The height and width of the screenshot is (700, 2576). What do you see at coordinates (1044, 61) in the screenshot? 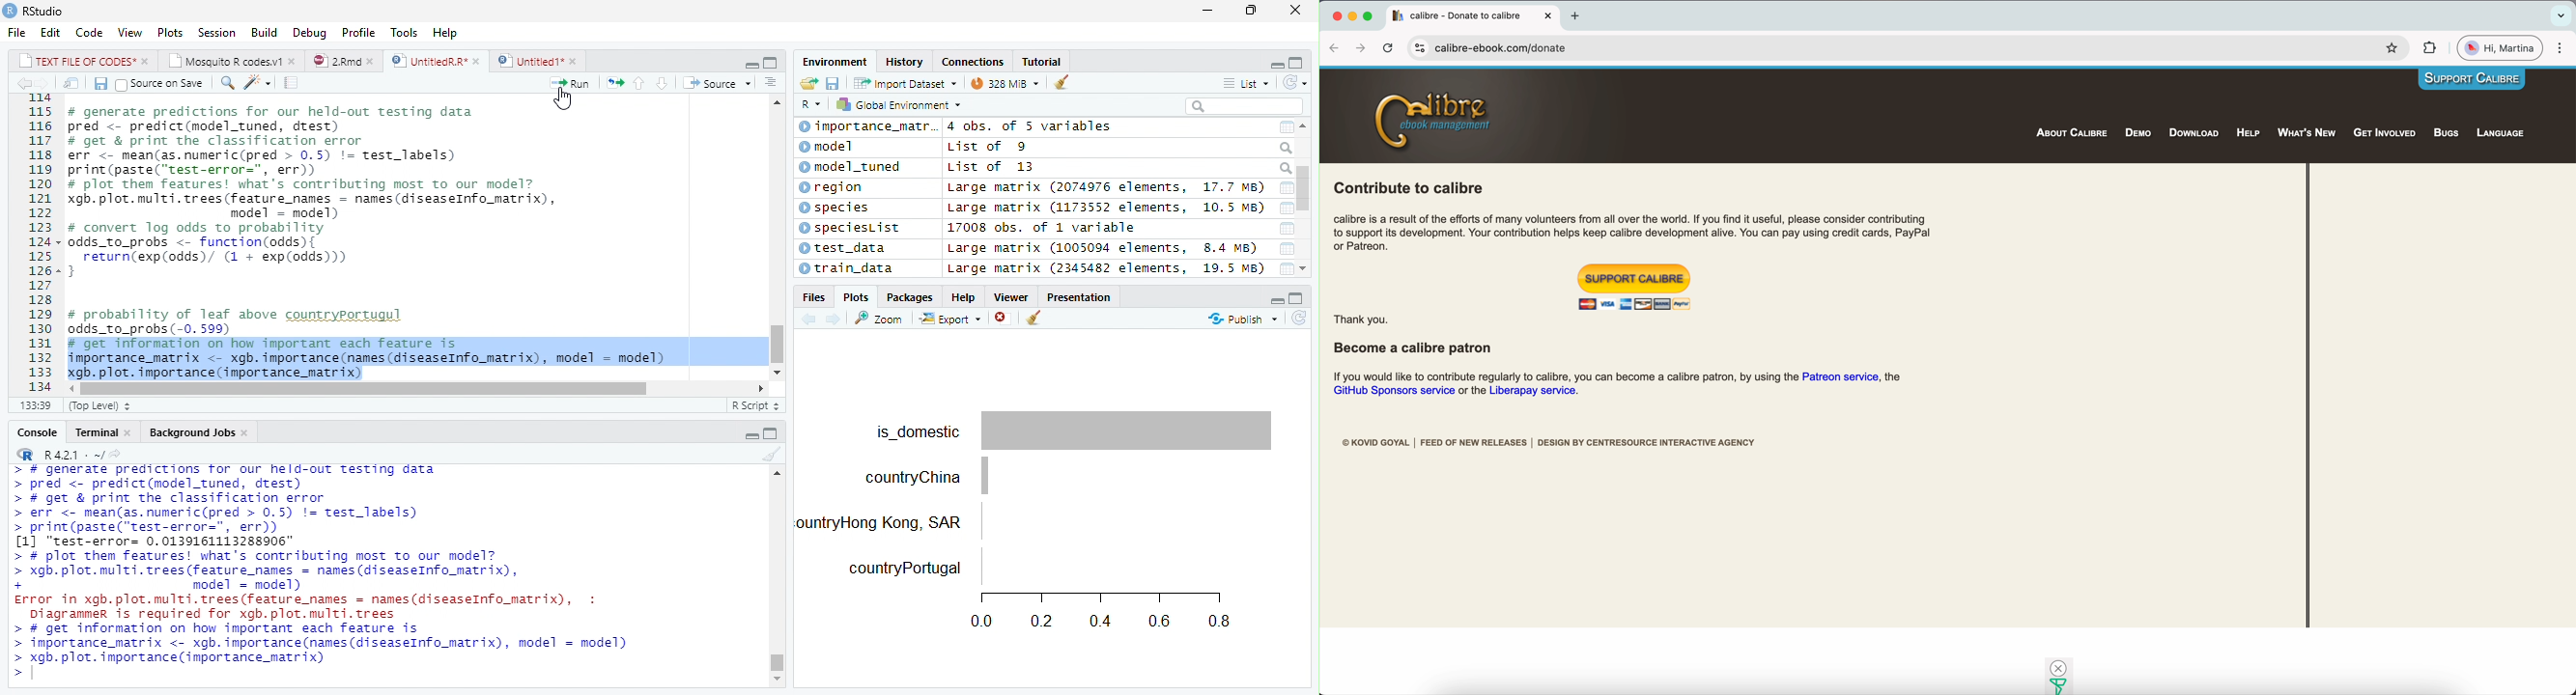
I see `Tutorial` at bounding box center [1044, 61].